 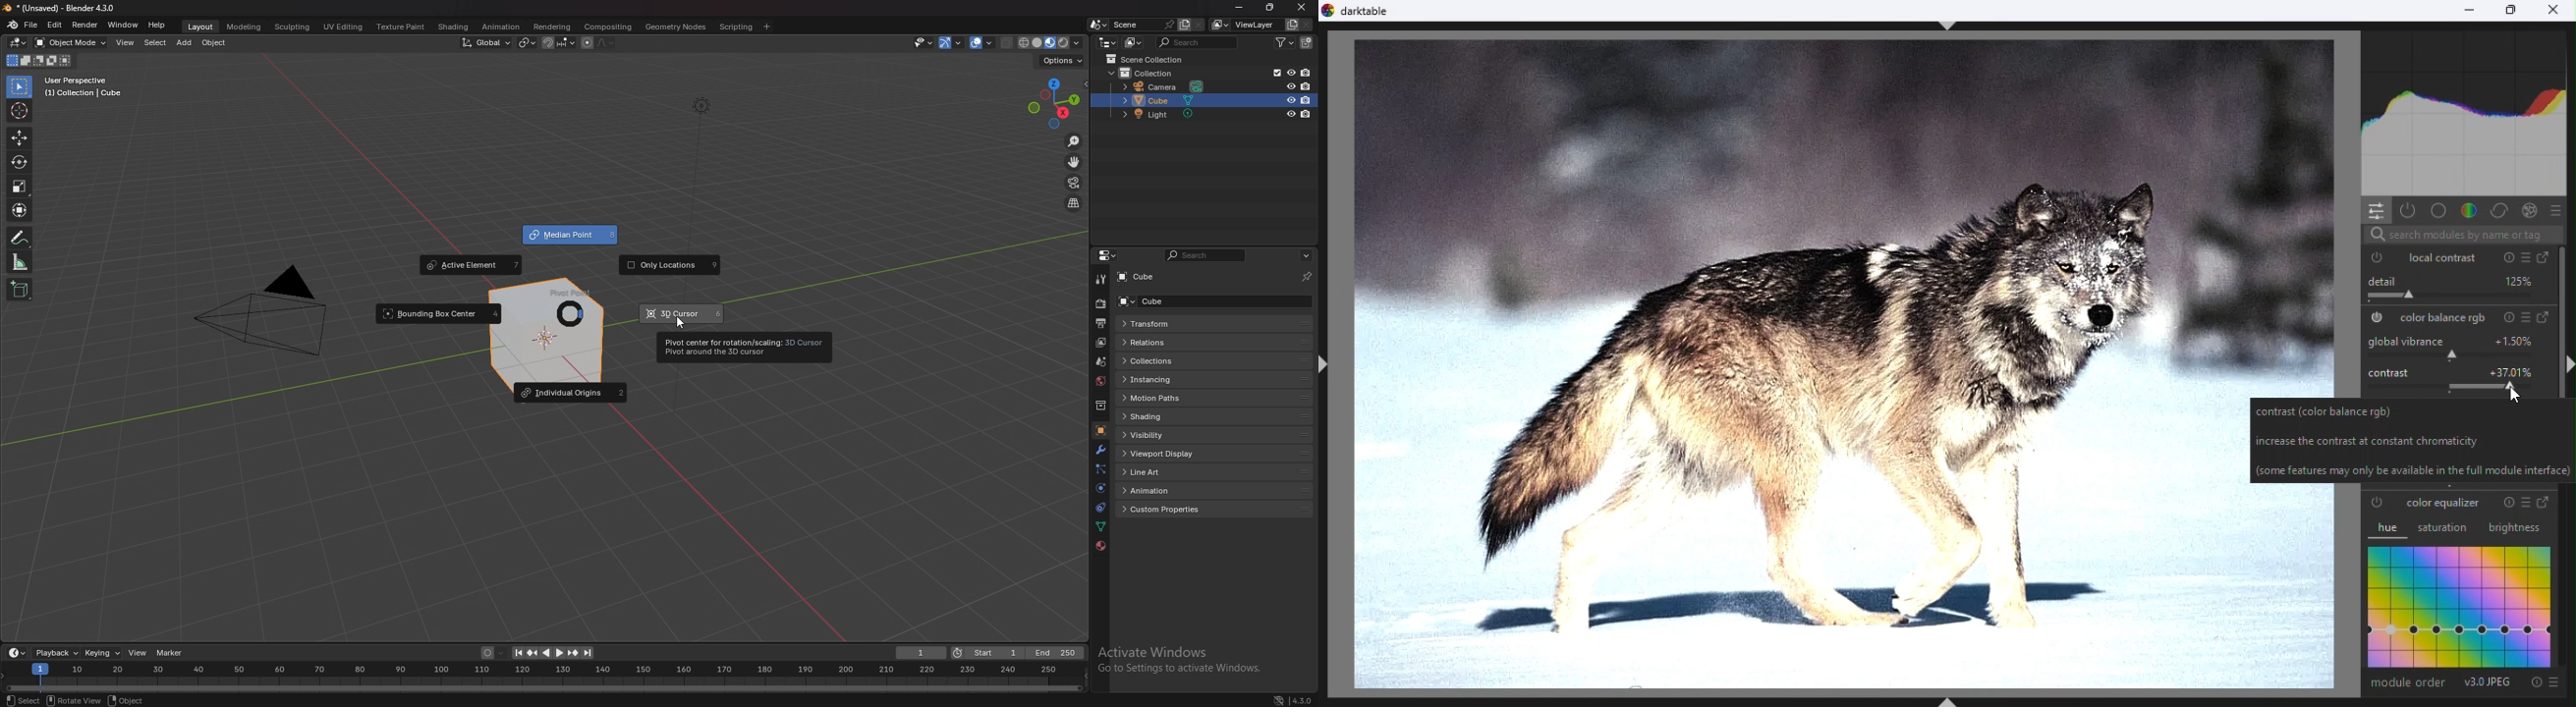 I want to click on view layer, so click(x=1244, y=25).